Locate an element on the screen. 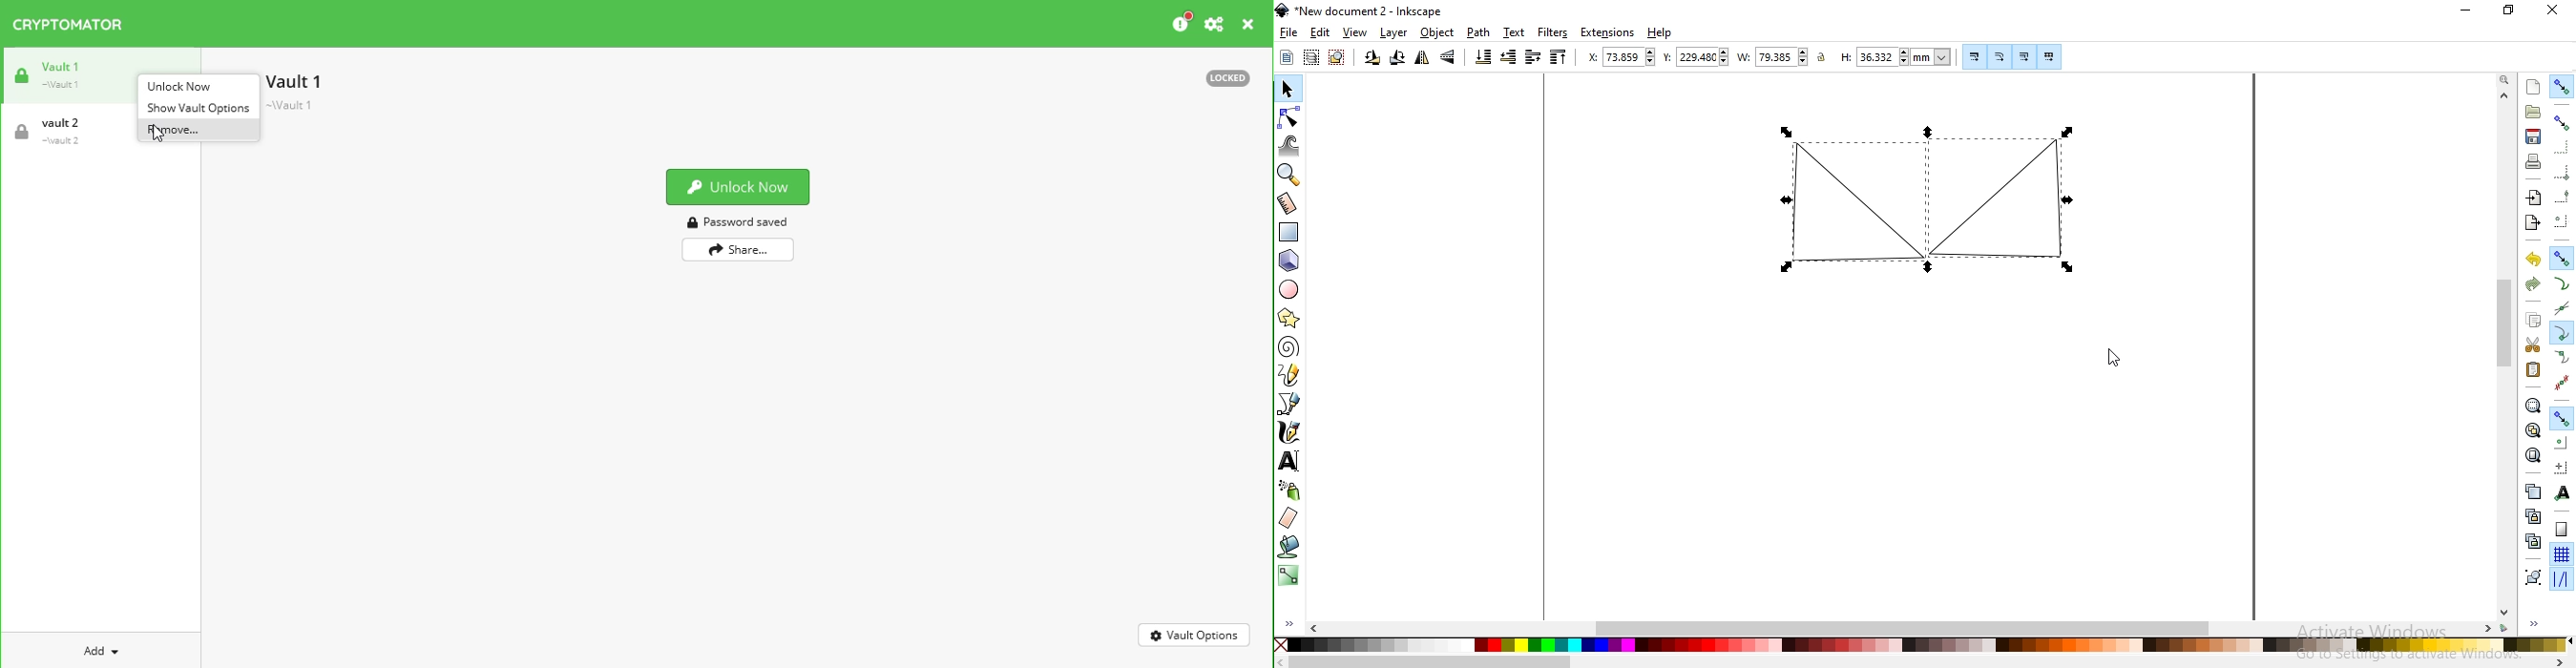 This screenshot has width=2576, height=672. select and transform objects is located at coordinates (1288, 89).